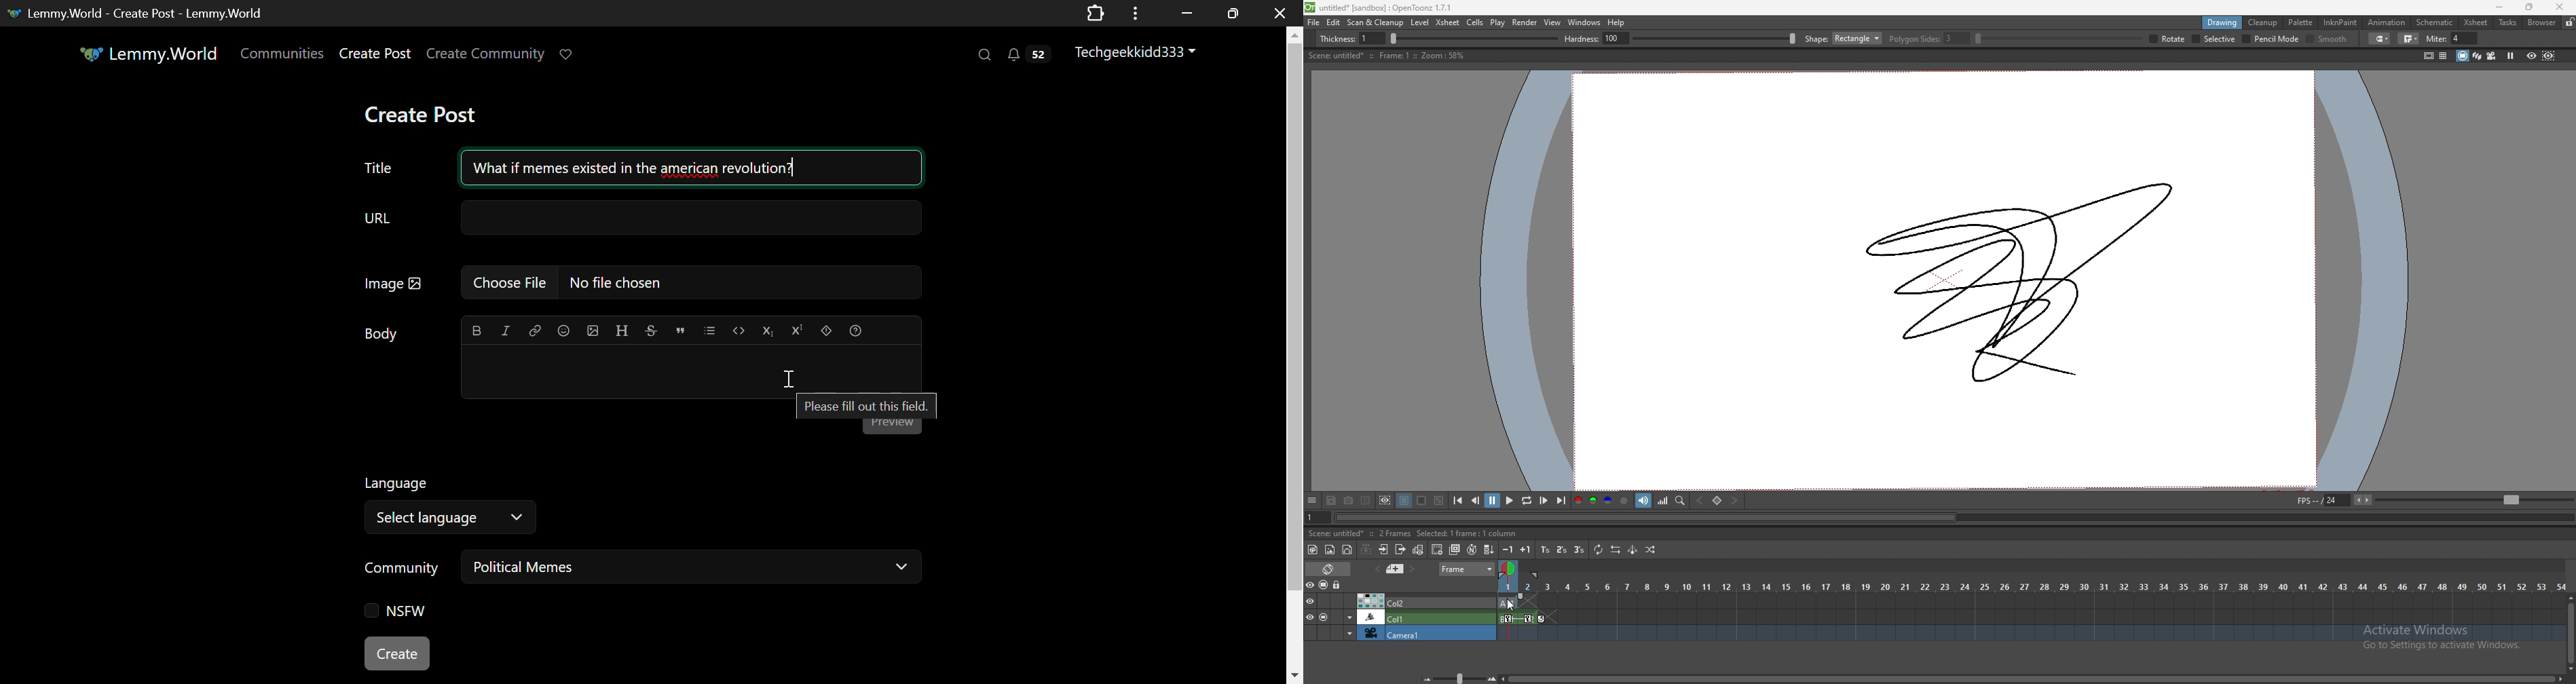  Describe the element at coordinates (375, 54) in the screenshot. I see `Create Post Page Link` at that location.